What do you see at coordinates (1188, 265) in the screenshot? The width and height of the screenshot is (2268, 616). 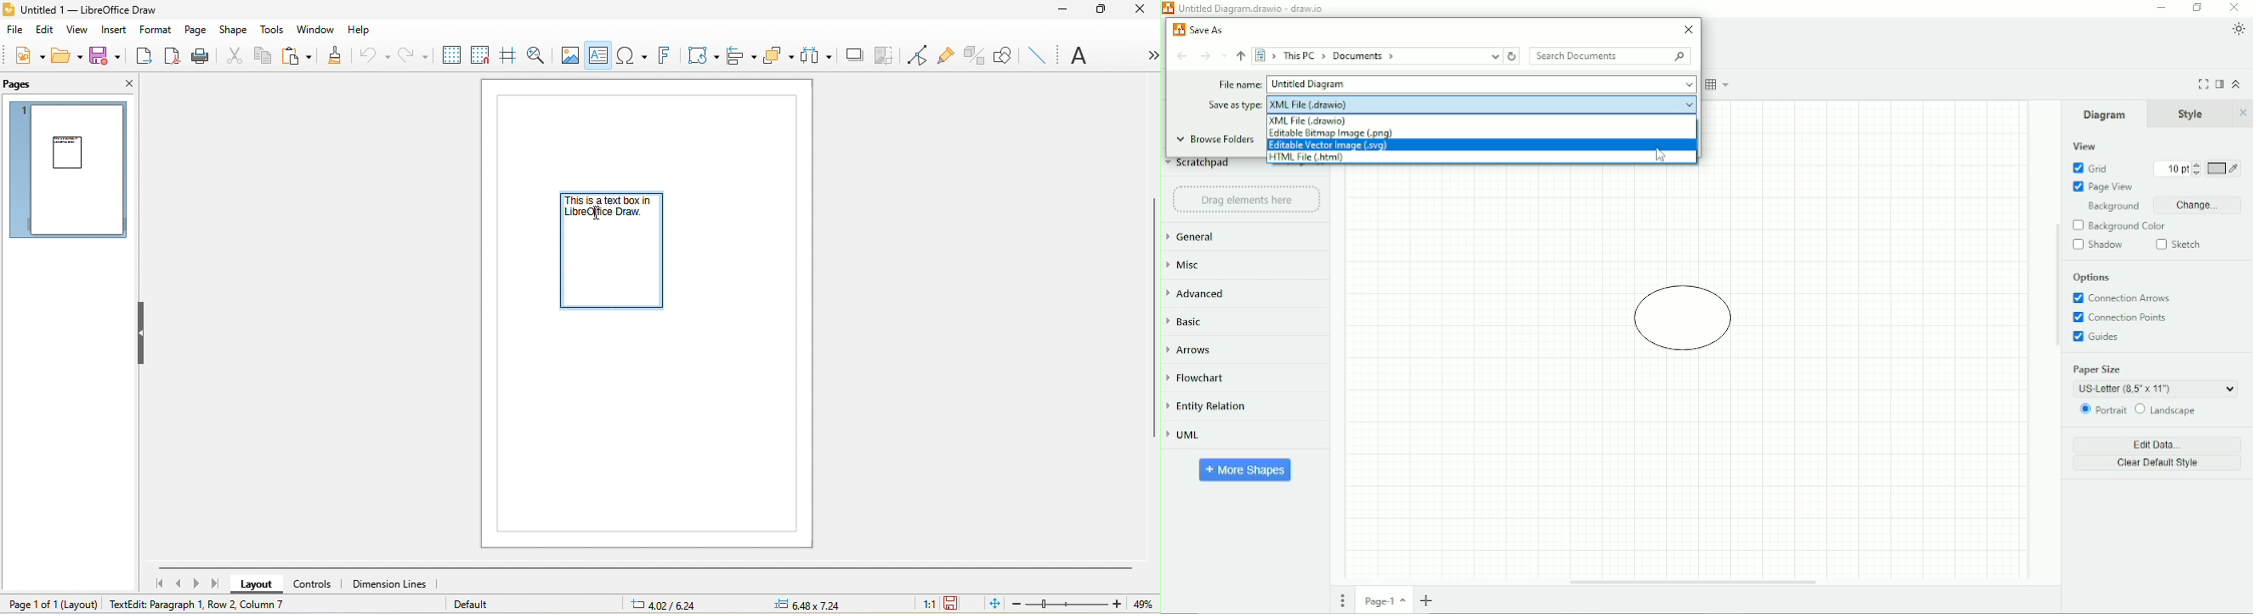 I see `Misc` at bounding box center [1188, 265].